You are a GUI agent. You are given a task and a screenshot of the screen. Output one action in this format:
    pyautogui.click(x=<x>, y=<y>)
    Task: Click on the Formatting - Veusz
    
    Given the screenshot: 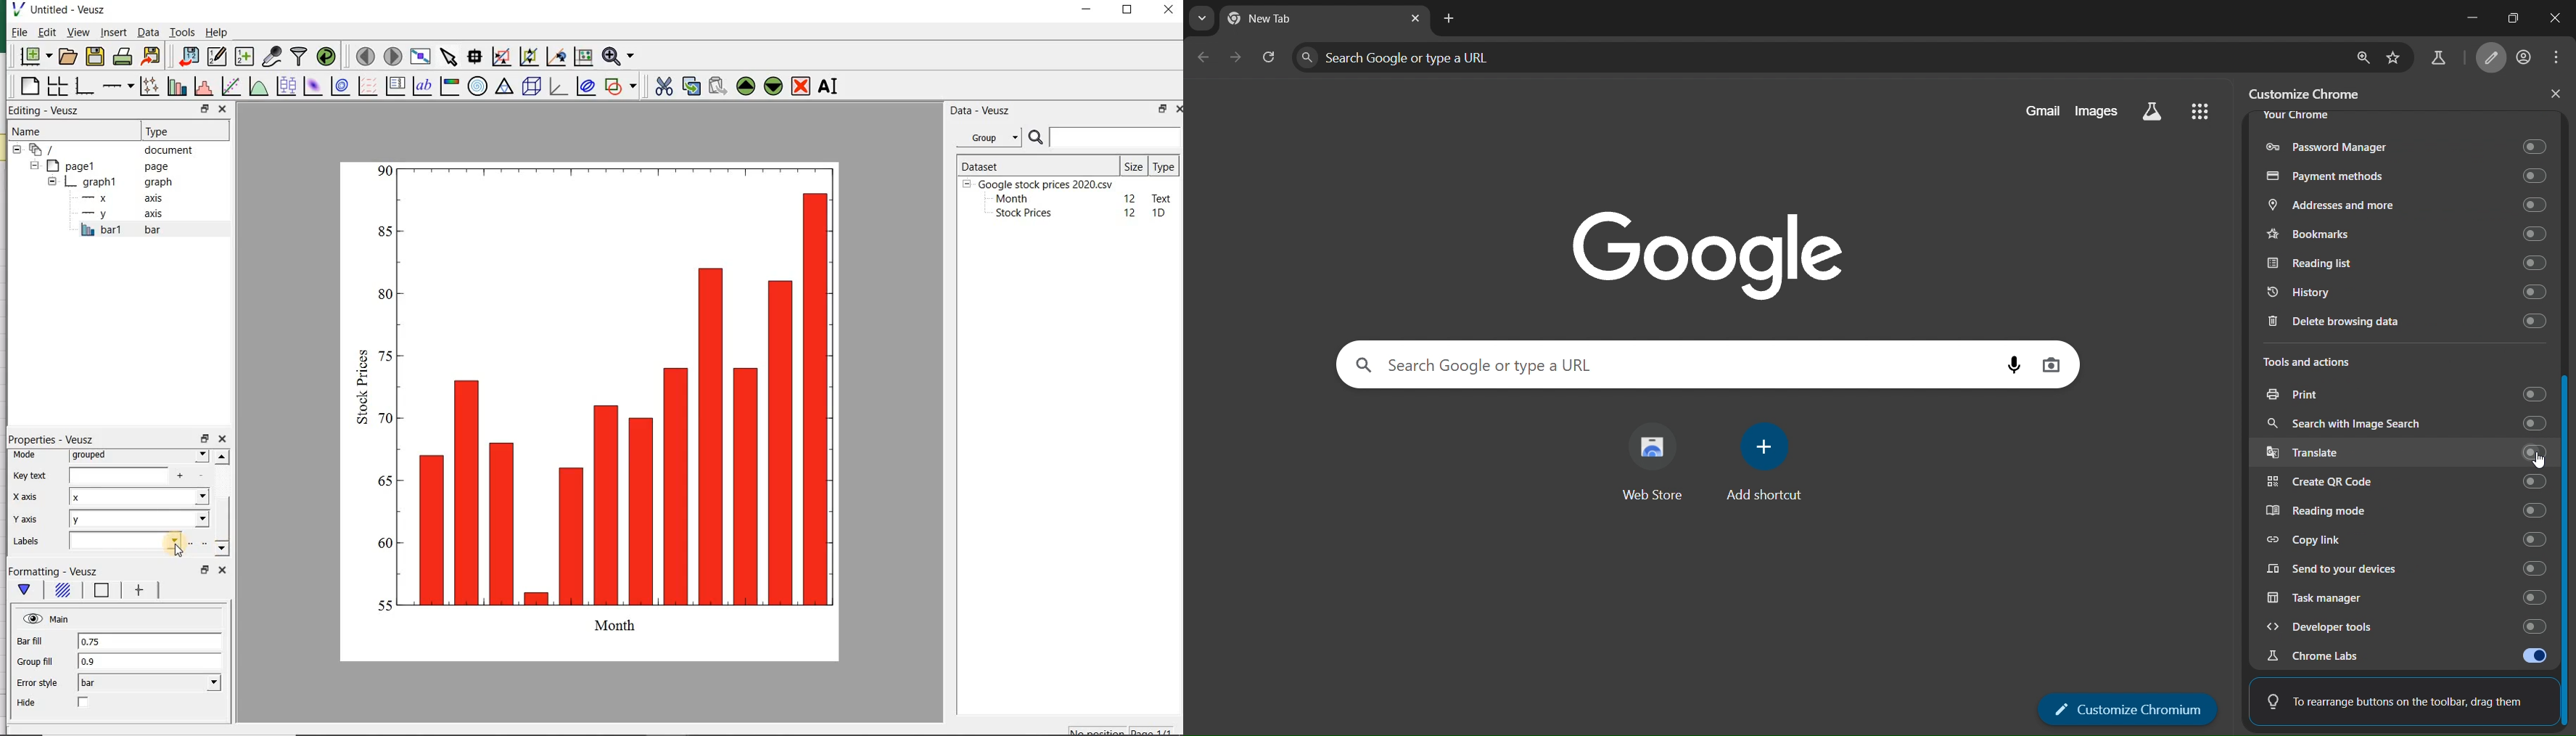 What is the action you would take?
    pyautogui.click(x=57, y=570)
    